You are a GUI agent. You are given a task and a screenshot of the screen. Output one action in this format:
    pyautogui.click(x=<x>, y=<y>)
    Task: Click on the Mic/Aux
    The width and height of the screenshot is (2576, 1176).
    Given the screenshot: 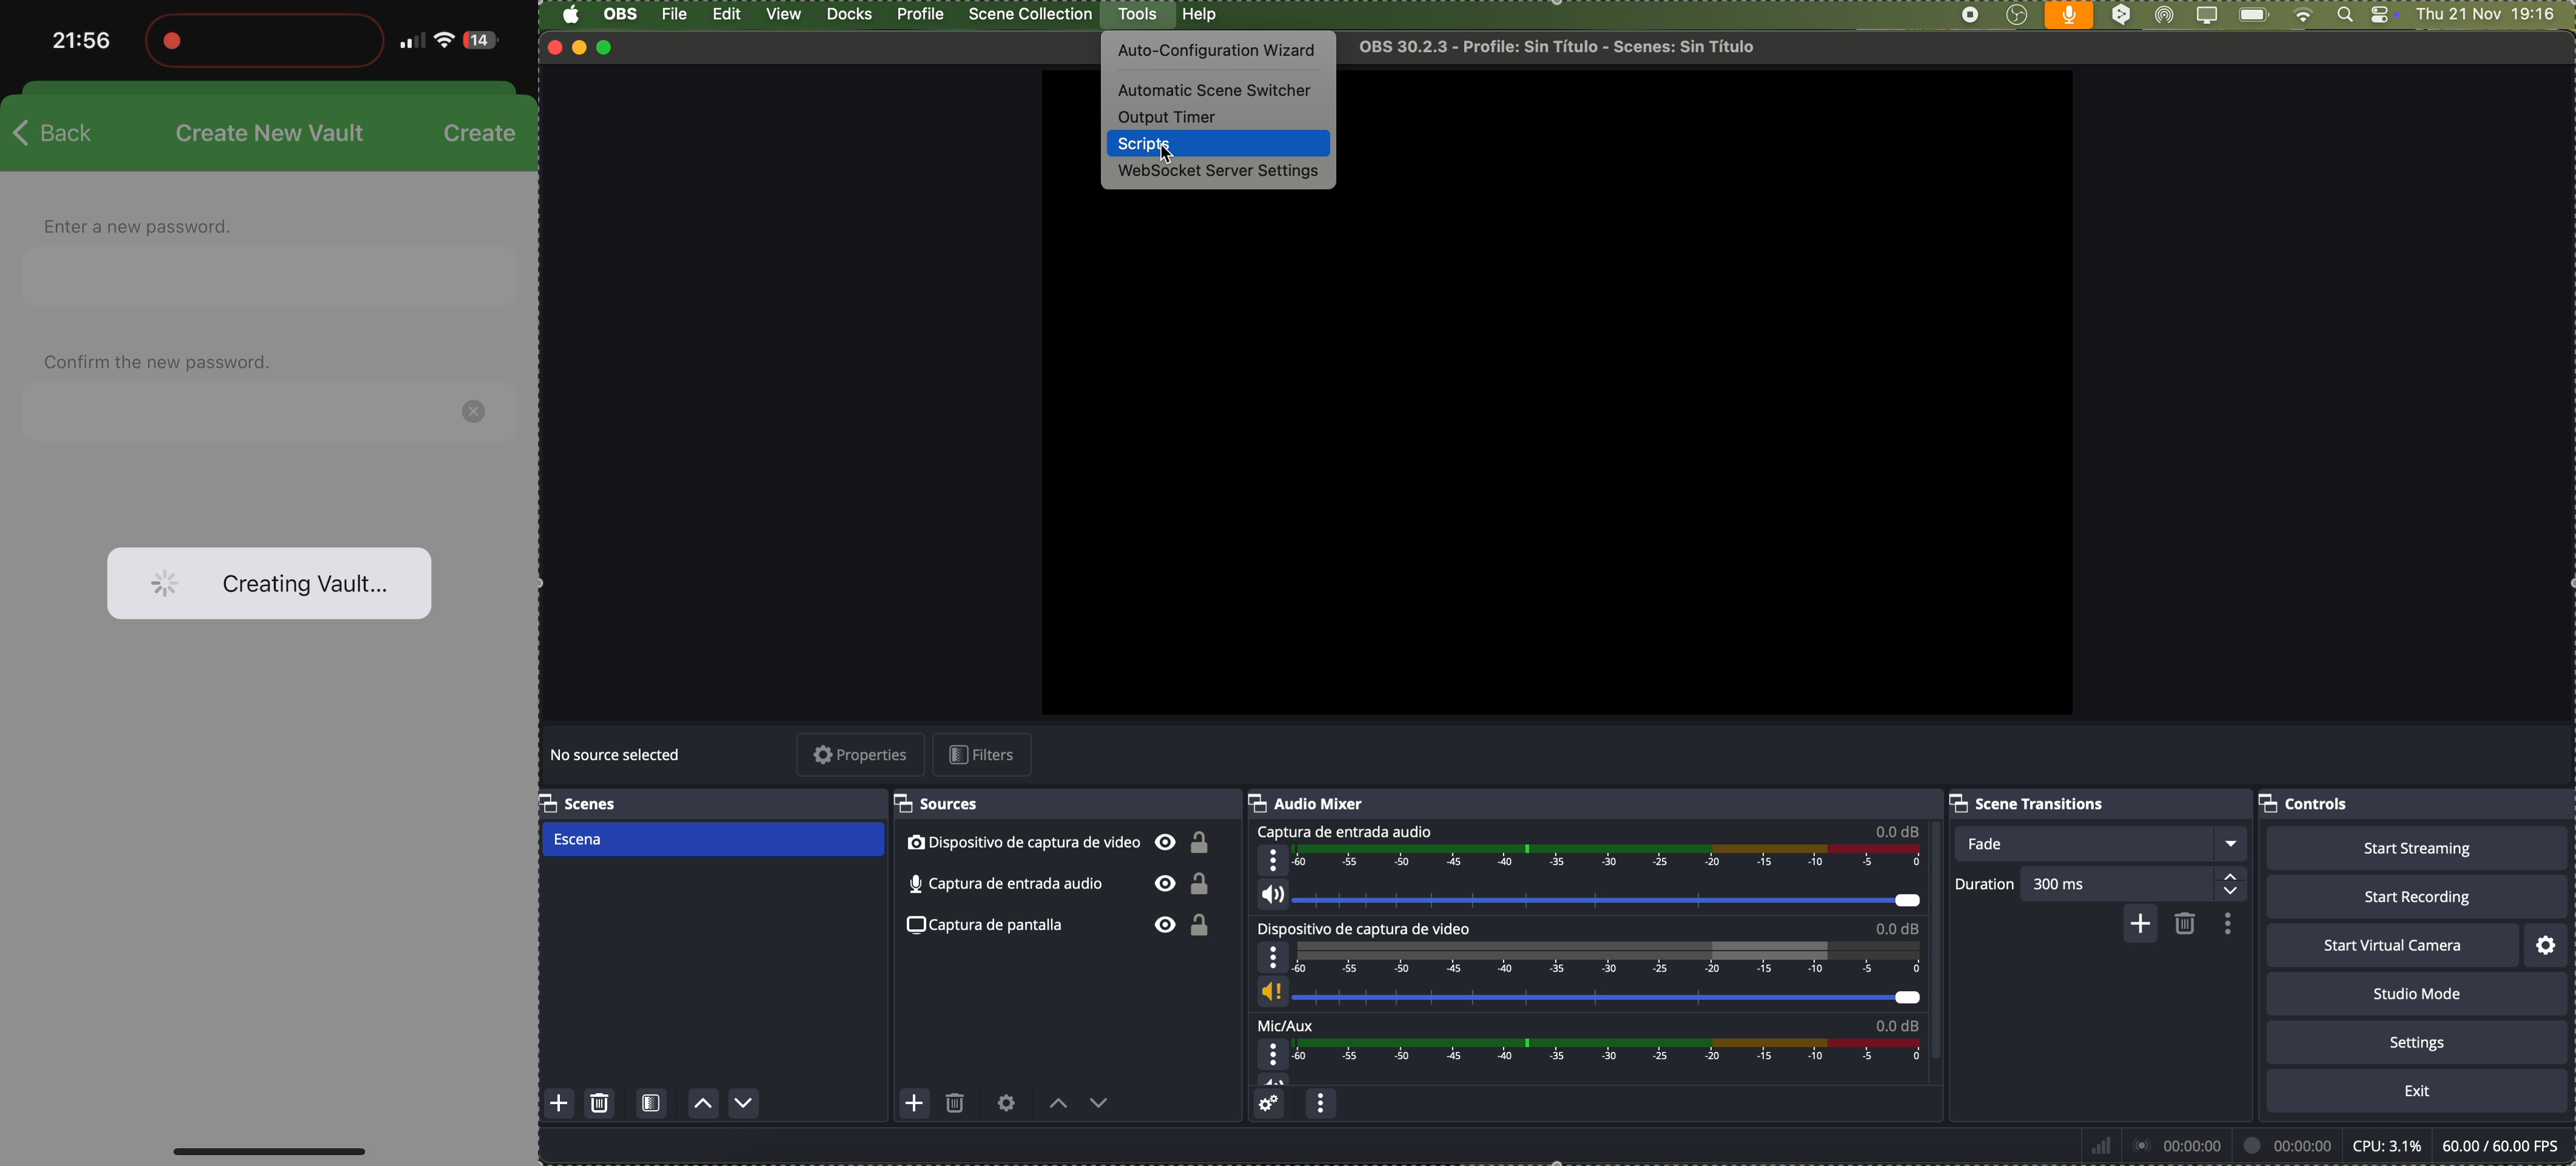 What is the action you would take?
    pyautogui.click(x=1584, y=1052)
    